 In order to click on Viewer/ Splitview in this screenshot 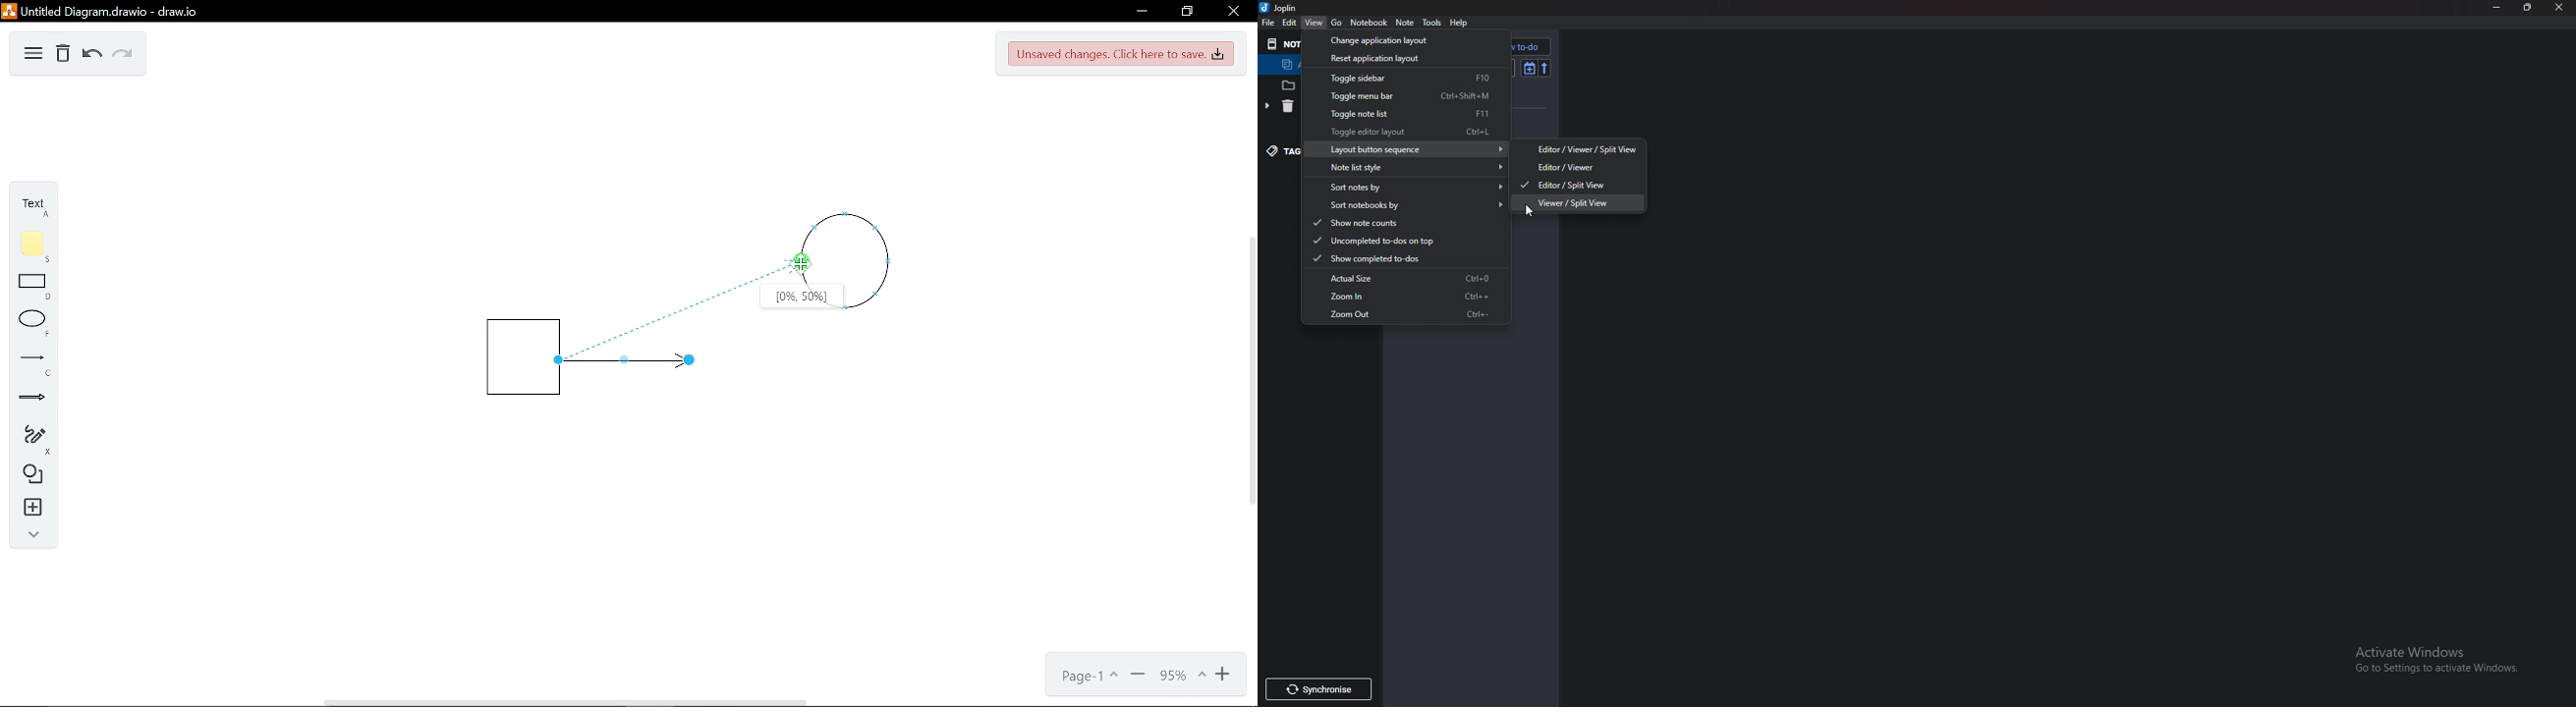, I will do `click(1579, 202)`.